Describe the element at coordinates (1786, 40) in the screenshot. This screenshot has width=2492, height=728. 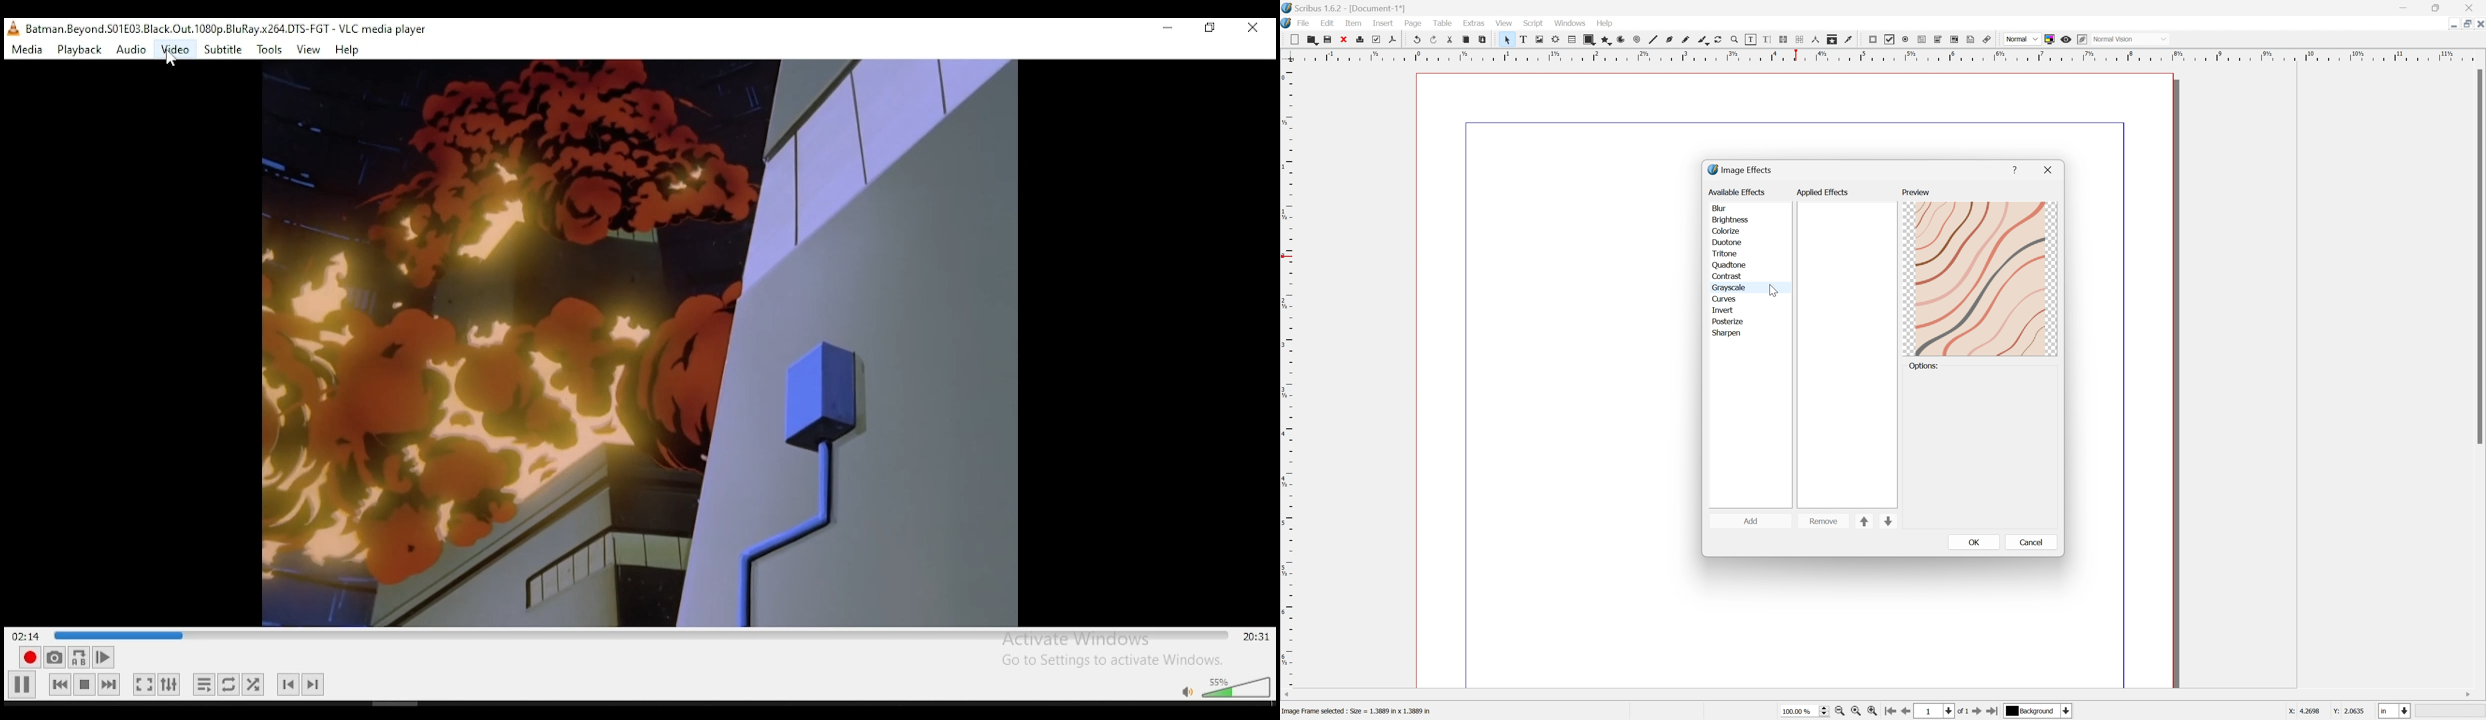
I see `Link text frames` at that location.